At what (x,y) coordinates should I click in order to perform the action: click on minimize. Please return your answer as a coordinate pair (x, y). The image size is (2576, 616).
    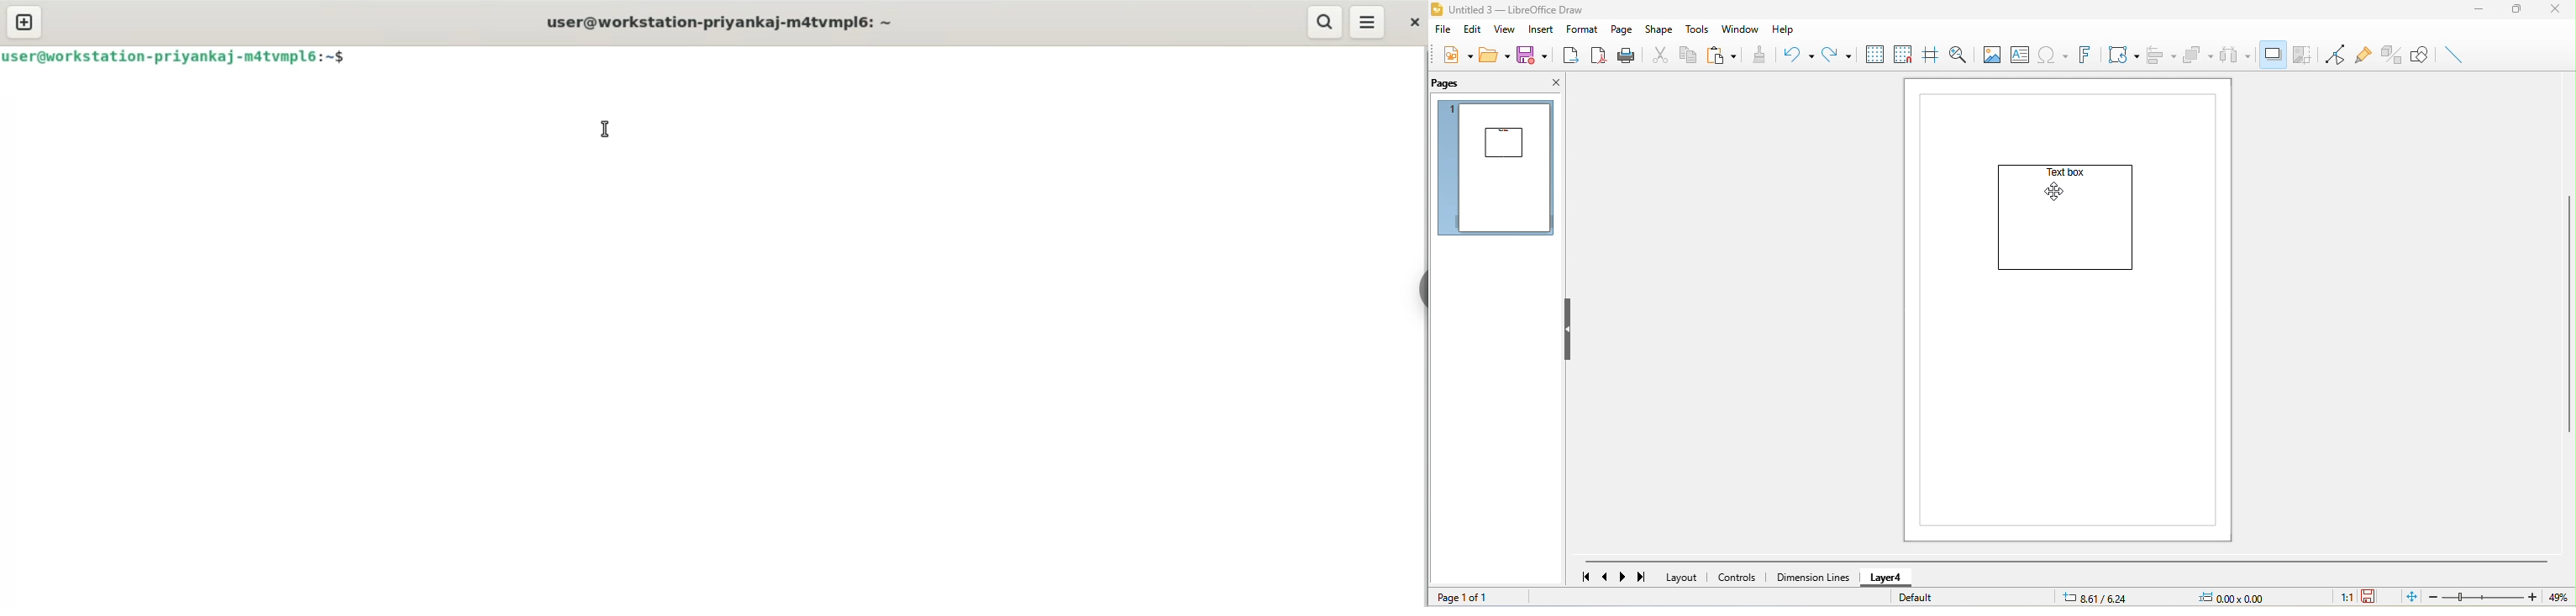
    Looking at the image, I should click on (2481, 9).